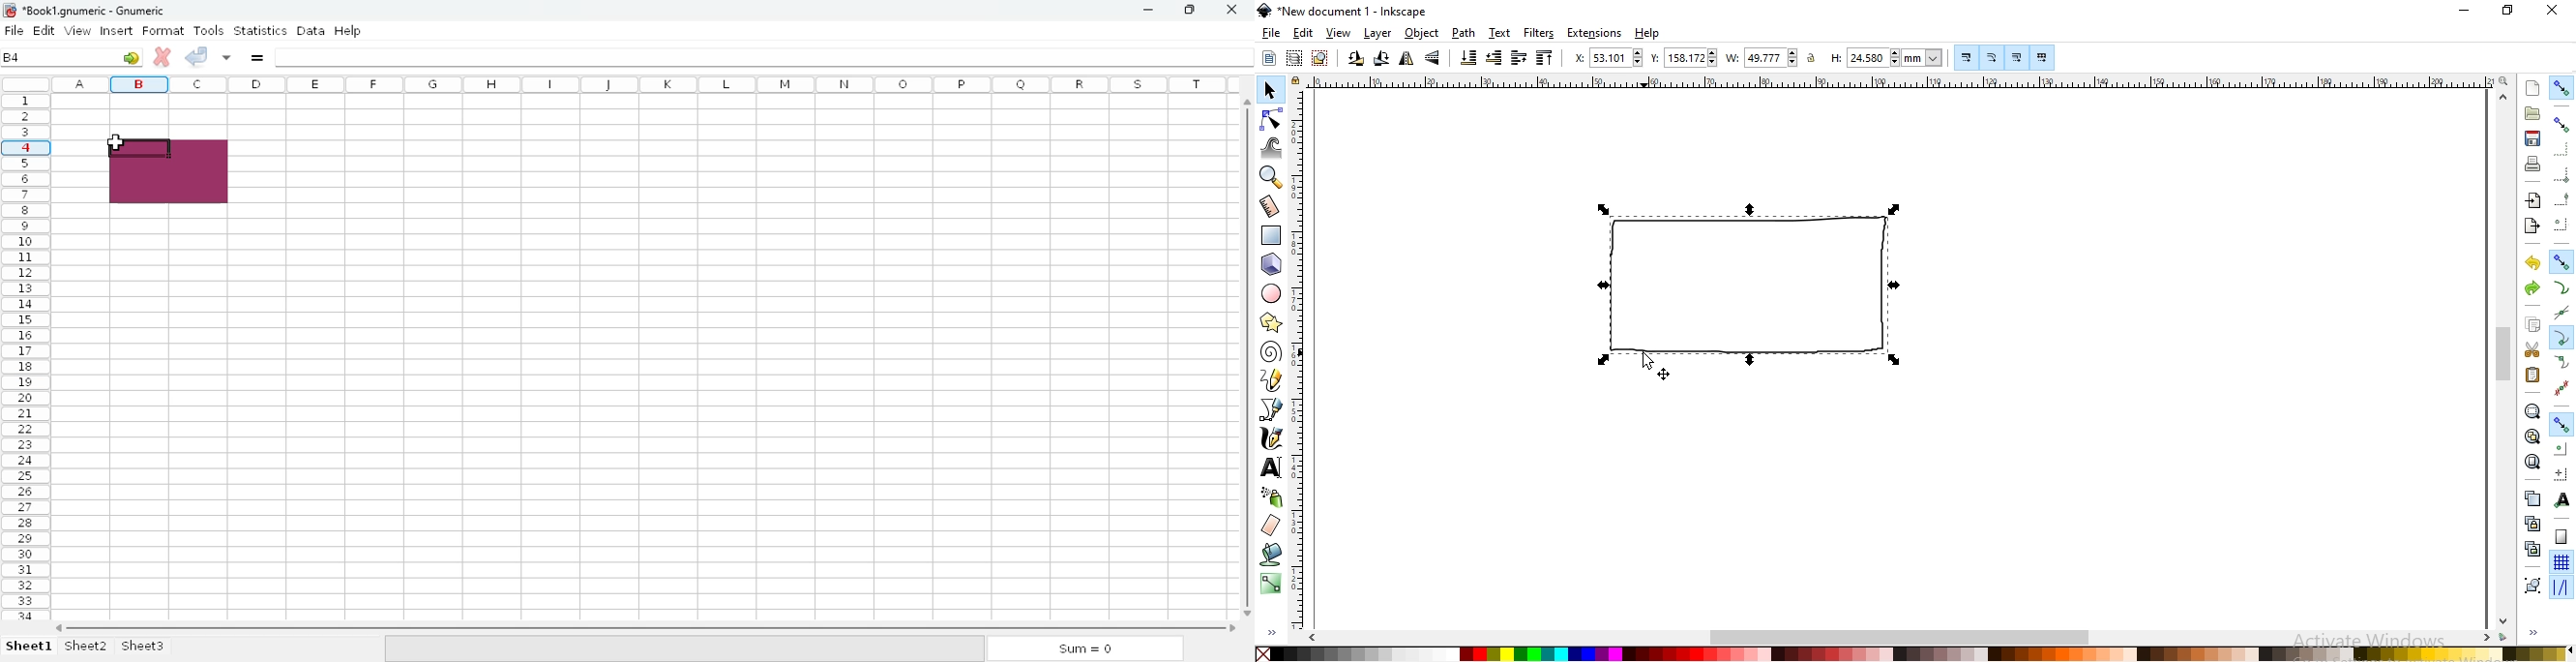  I want to click on text, so click(1500, 31).